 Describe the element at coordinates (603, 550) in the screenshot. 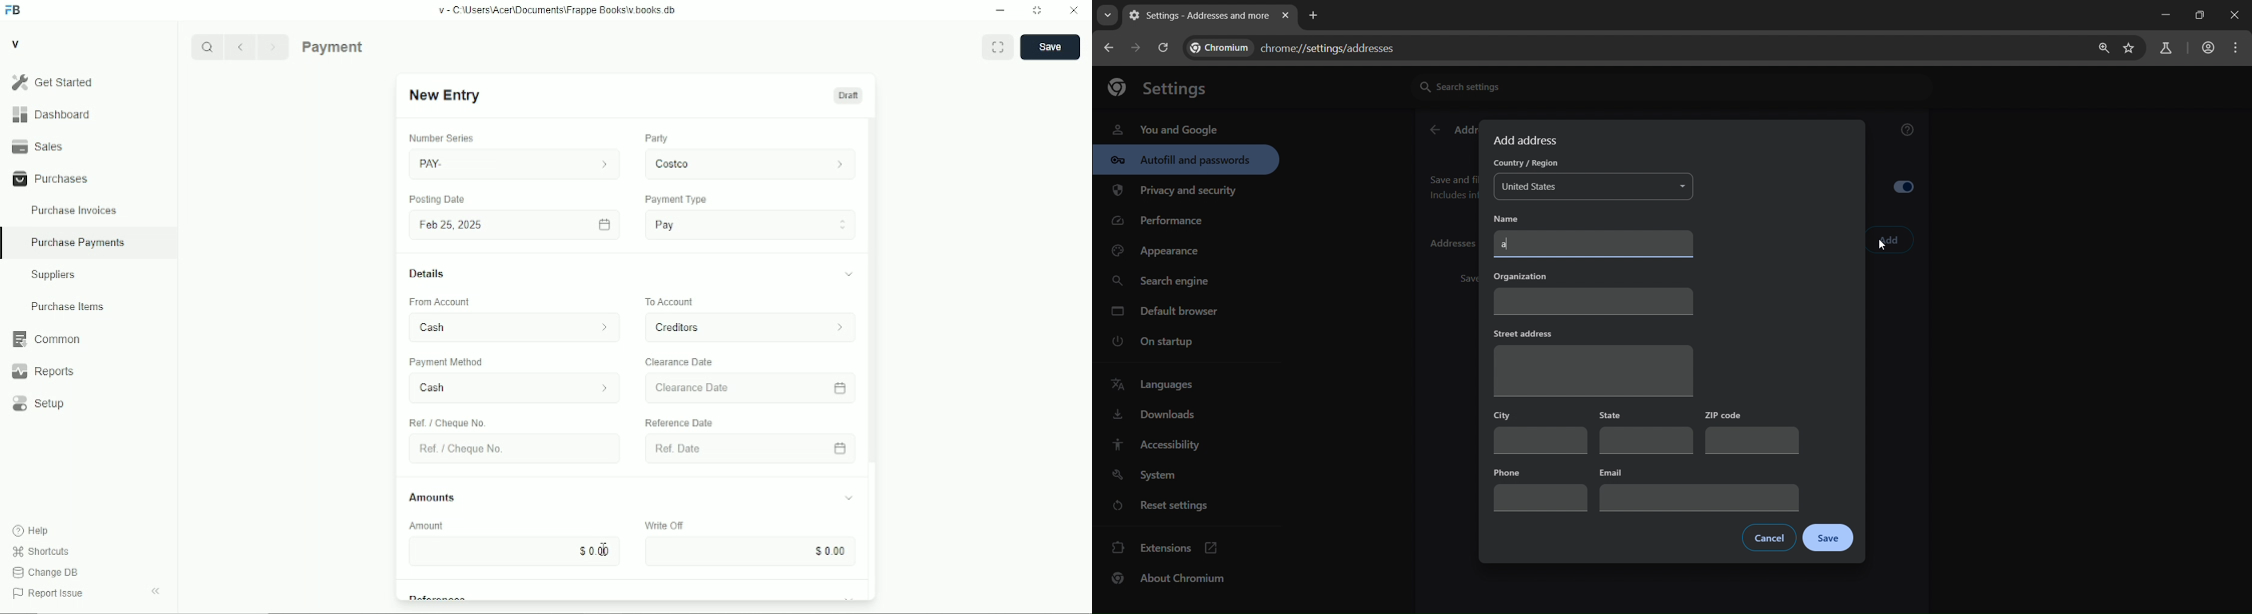

I see `cursor` at that location.